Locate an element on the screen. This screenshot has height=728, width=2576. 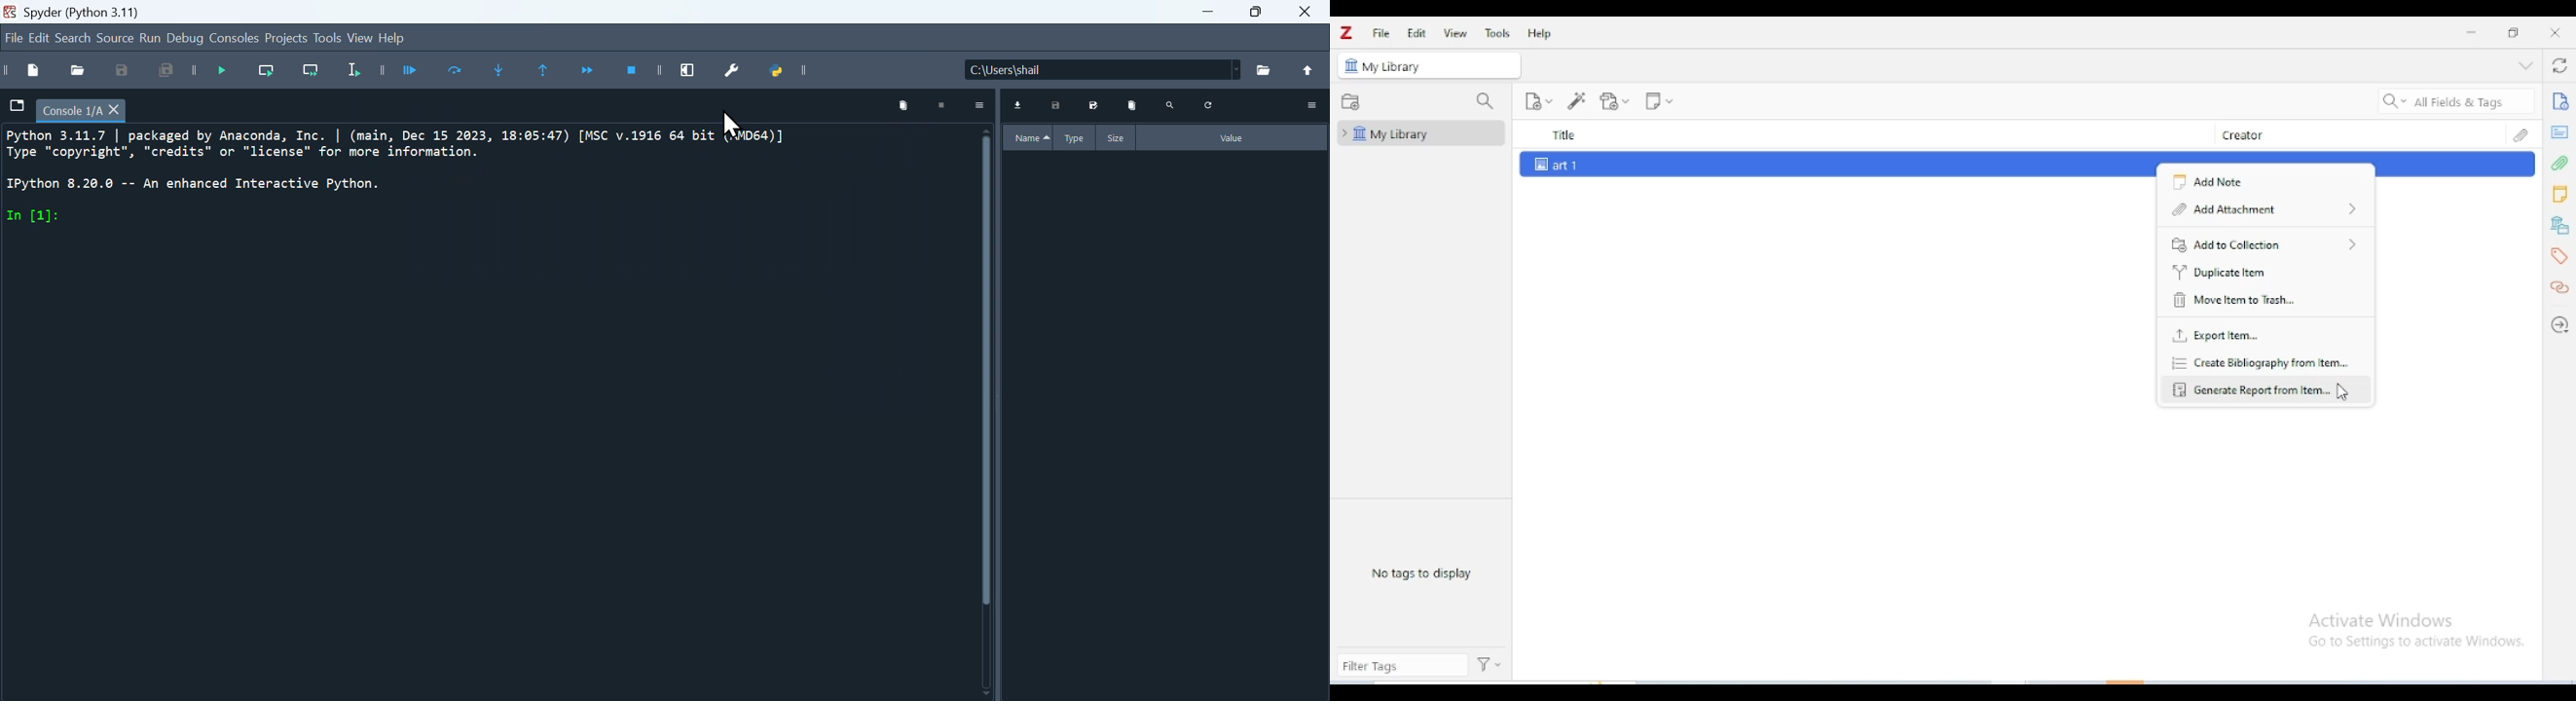
Variable explorer is located at coordinates (1169, 425).